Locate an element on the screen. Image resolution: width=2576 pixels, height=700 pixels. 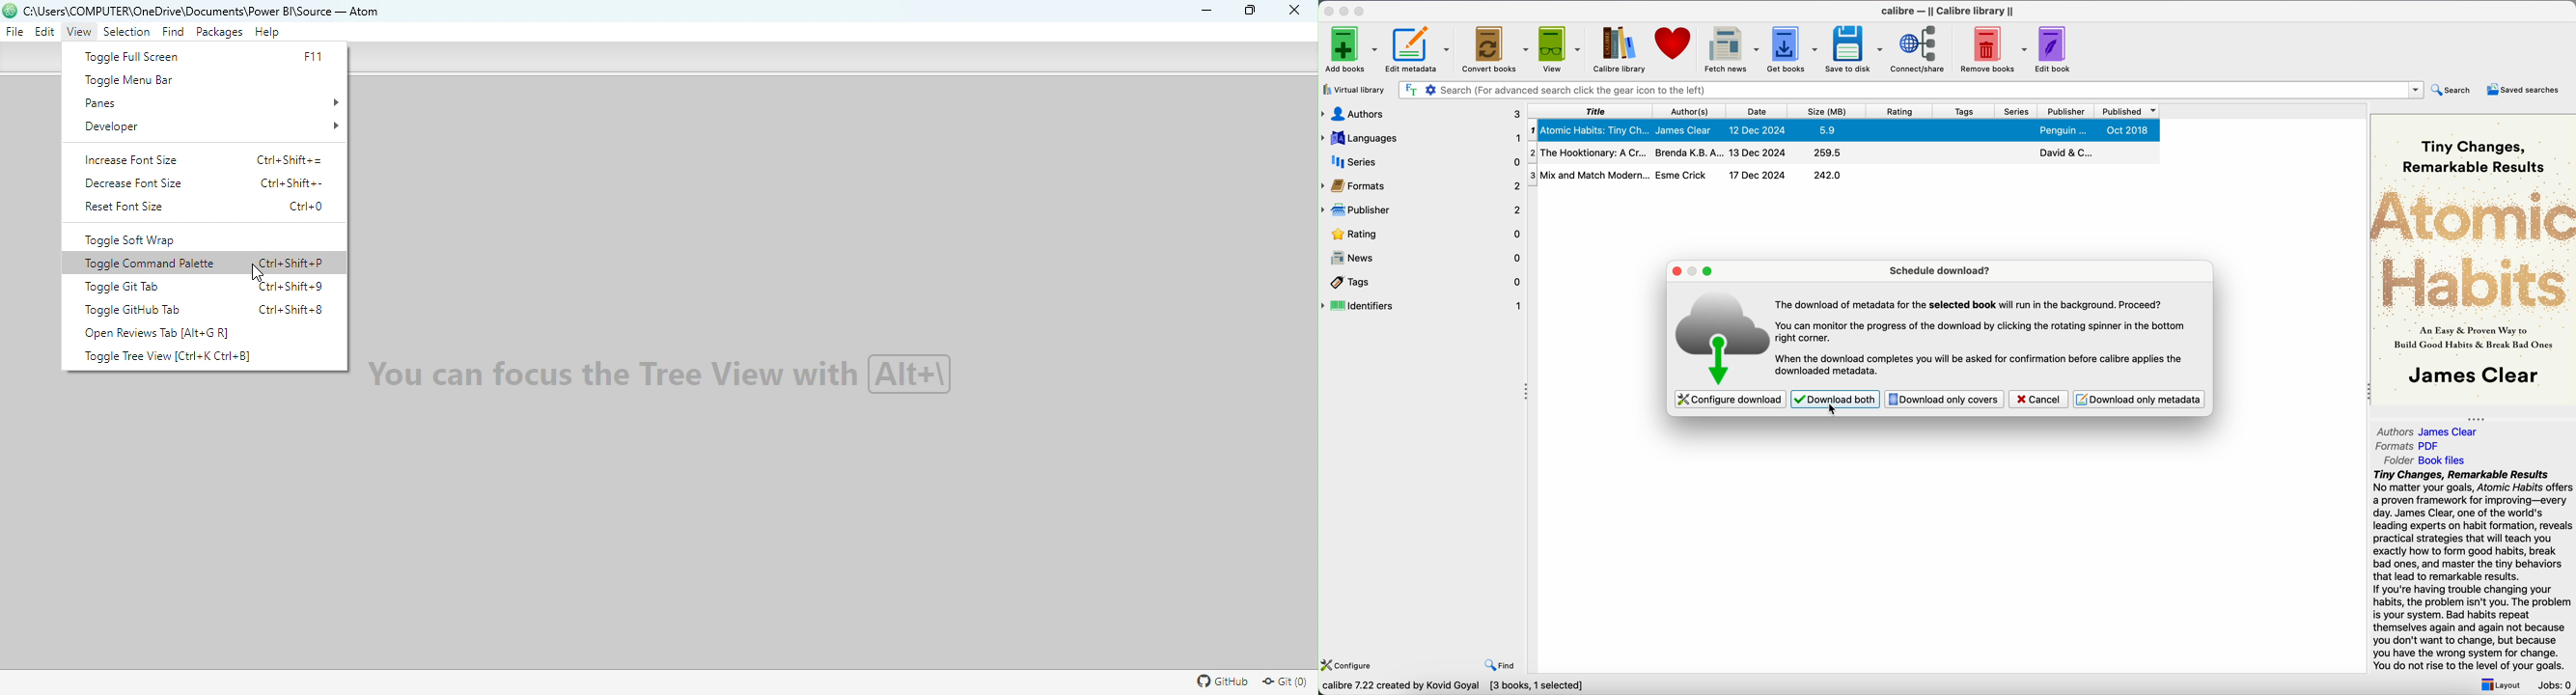
tags is located at coordinates (1427, 282).